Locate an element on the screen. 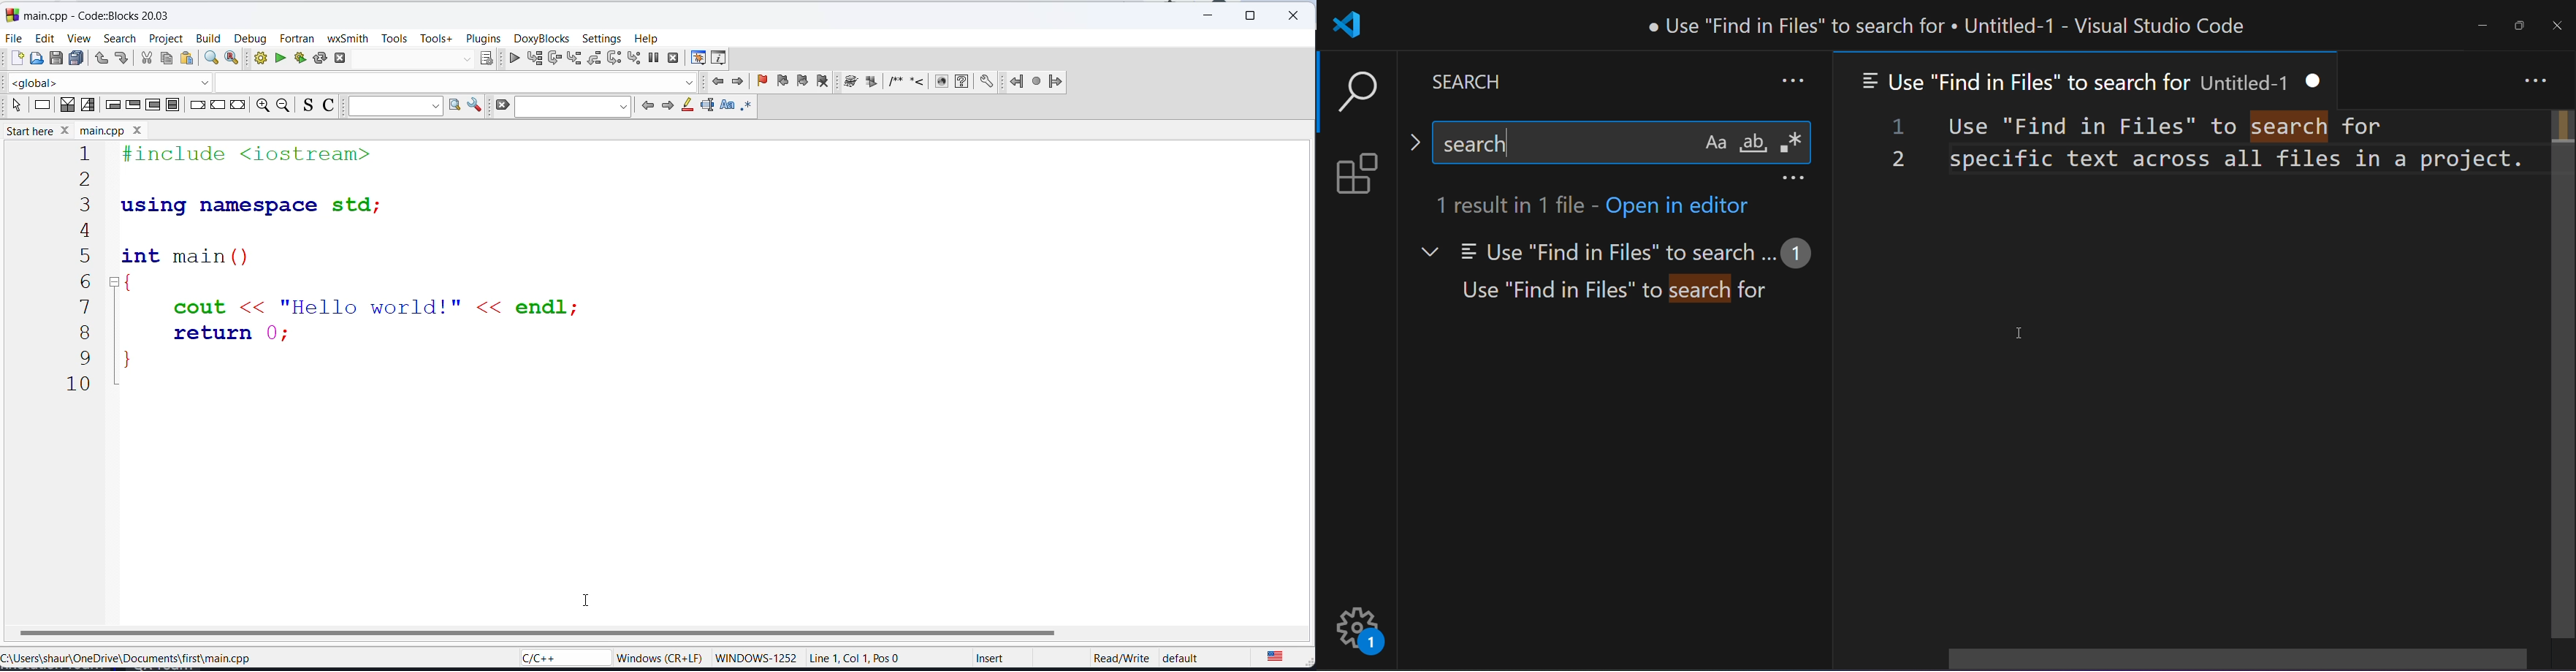 The width and height of the screenshot is (2576, 672). wxSmith is located at coordinates (349, 38).